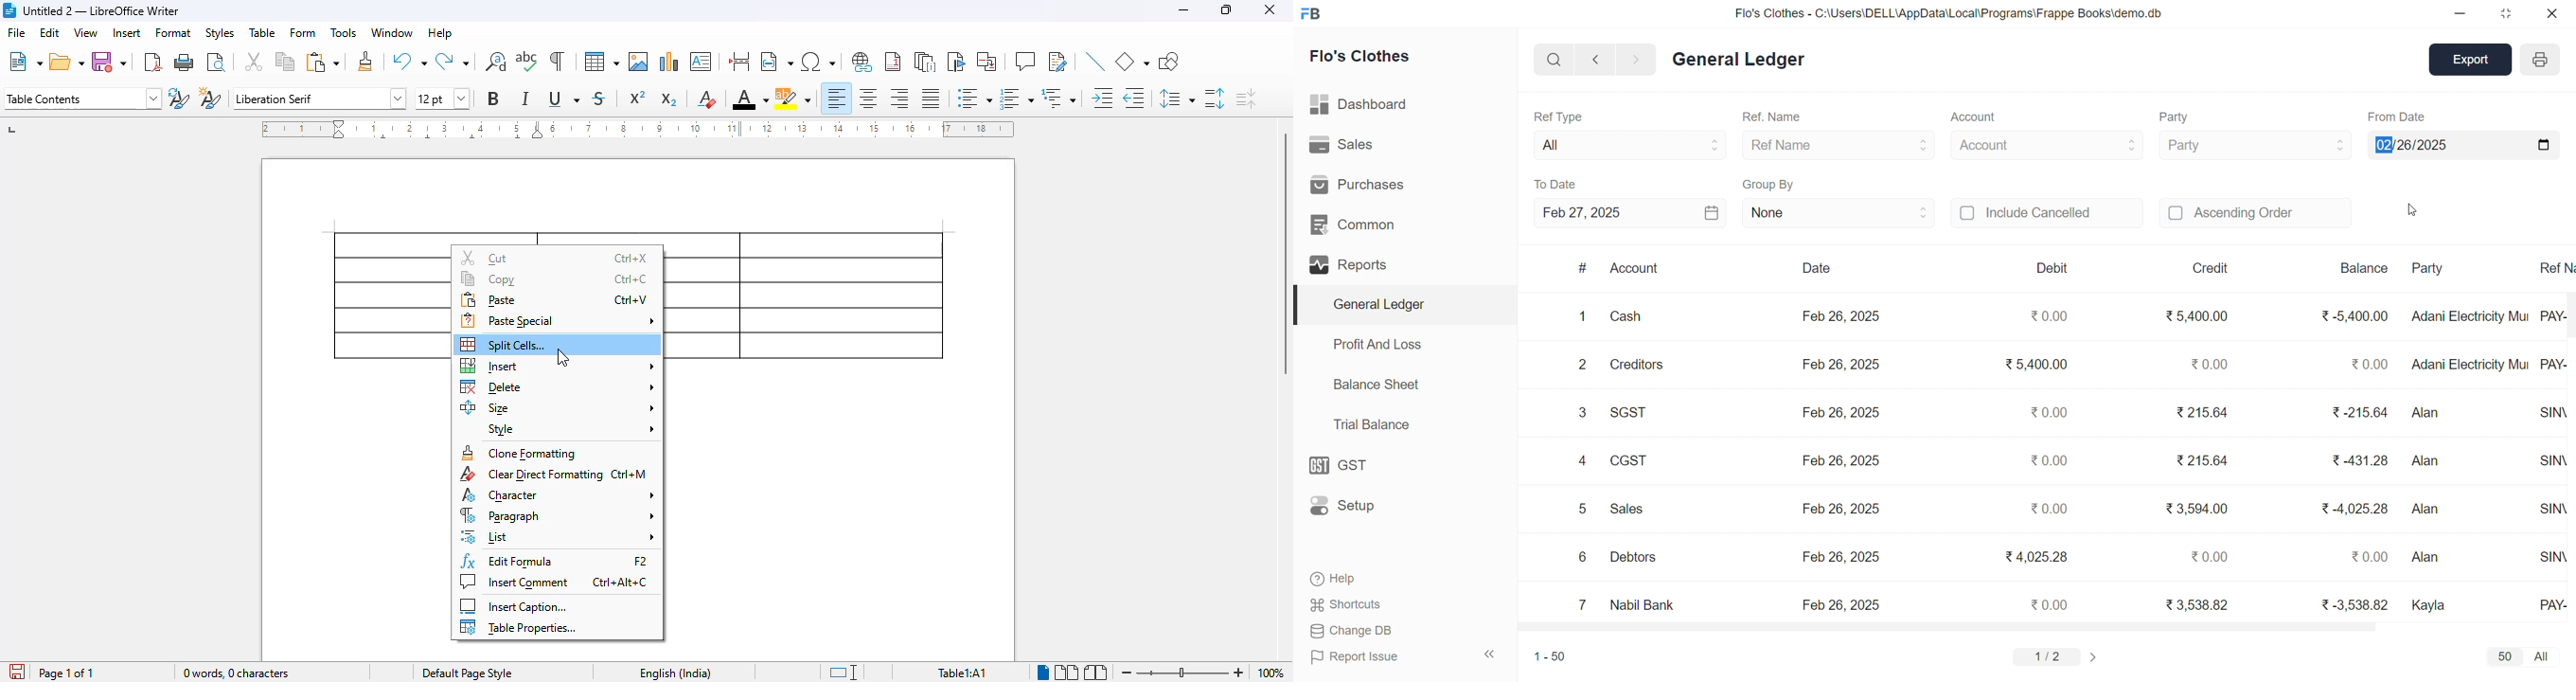  What do you see at coordinates (1345, 462) in the screenshot?
I see `GST` at bounding box center [1345, 462].